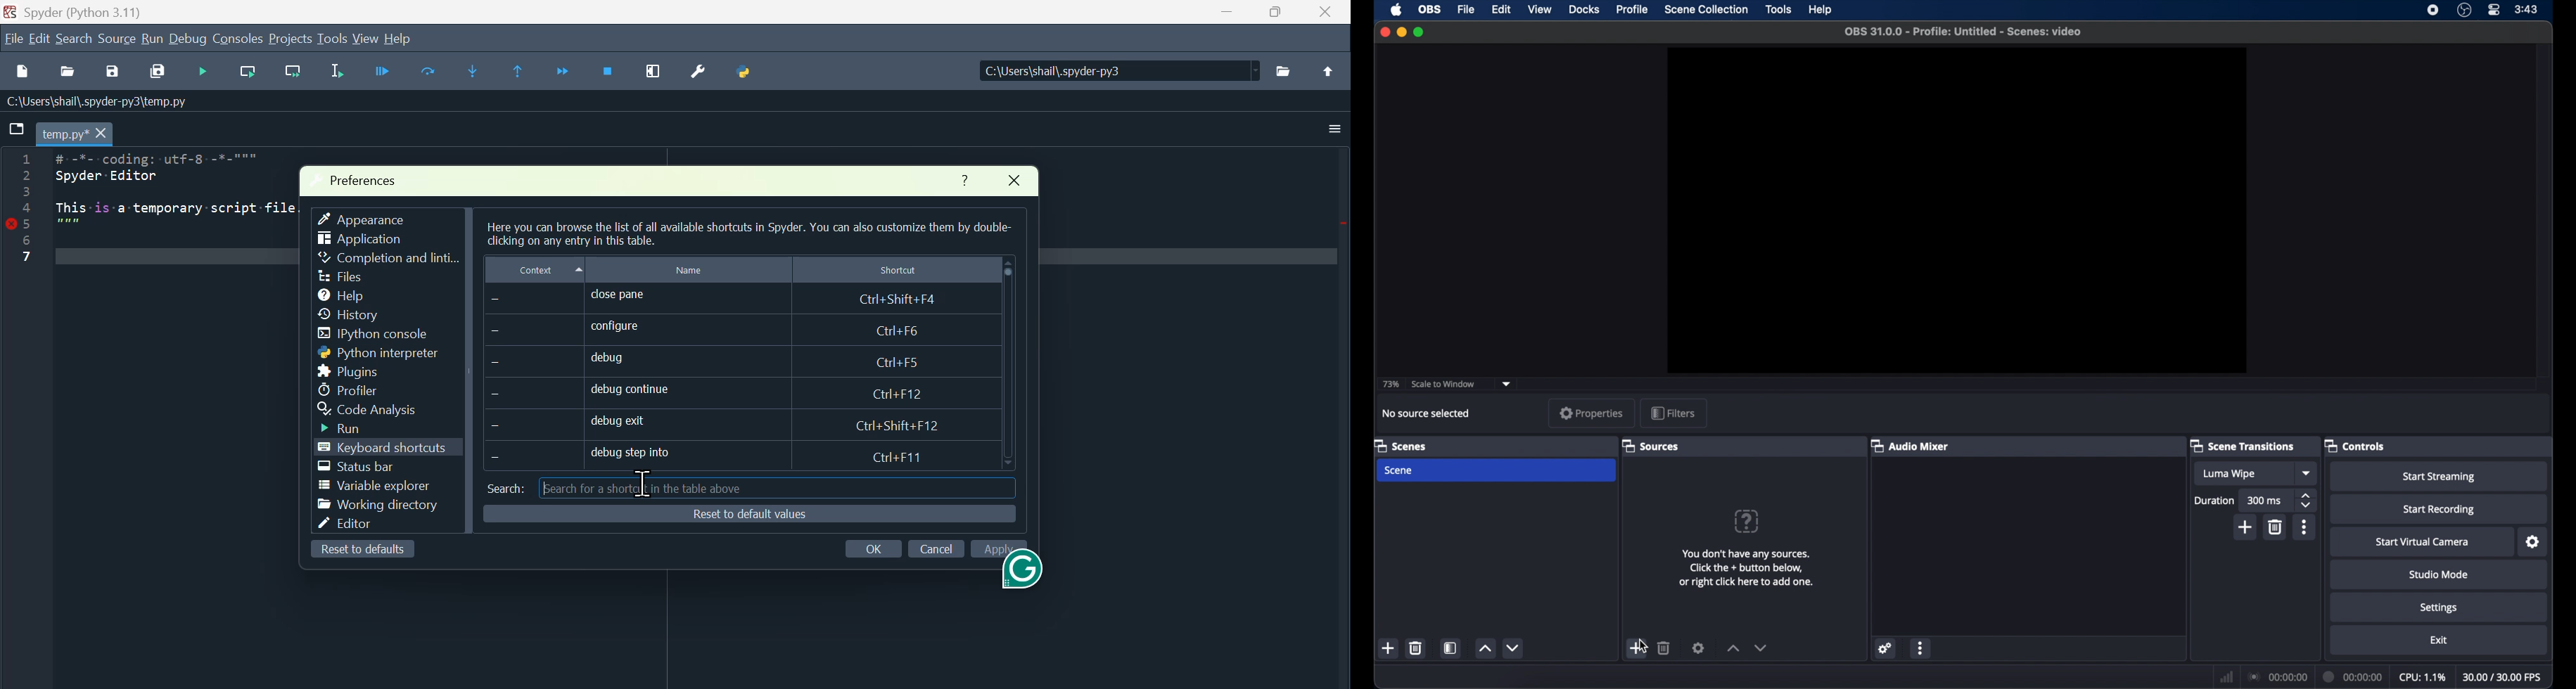 This screenshot has height=700, width=2576. I want to click on Run, so click(351, 430).